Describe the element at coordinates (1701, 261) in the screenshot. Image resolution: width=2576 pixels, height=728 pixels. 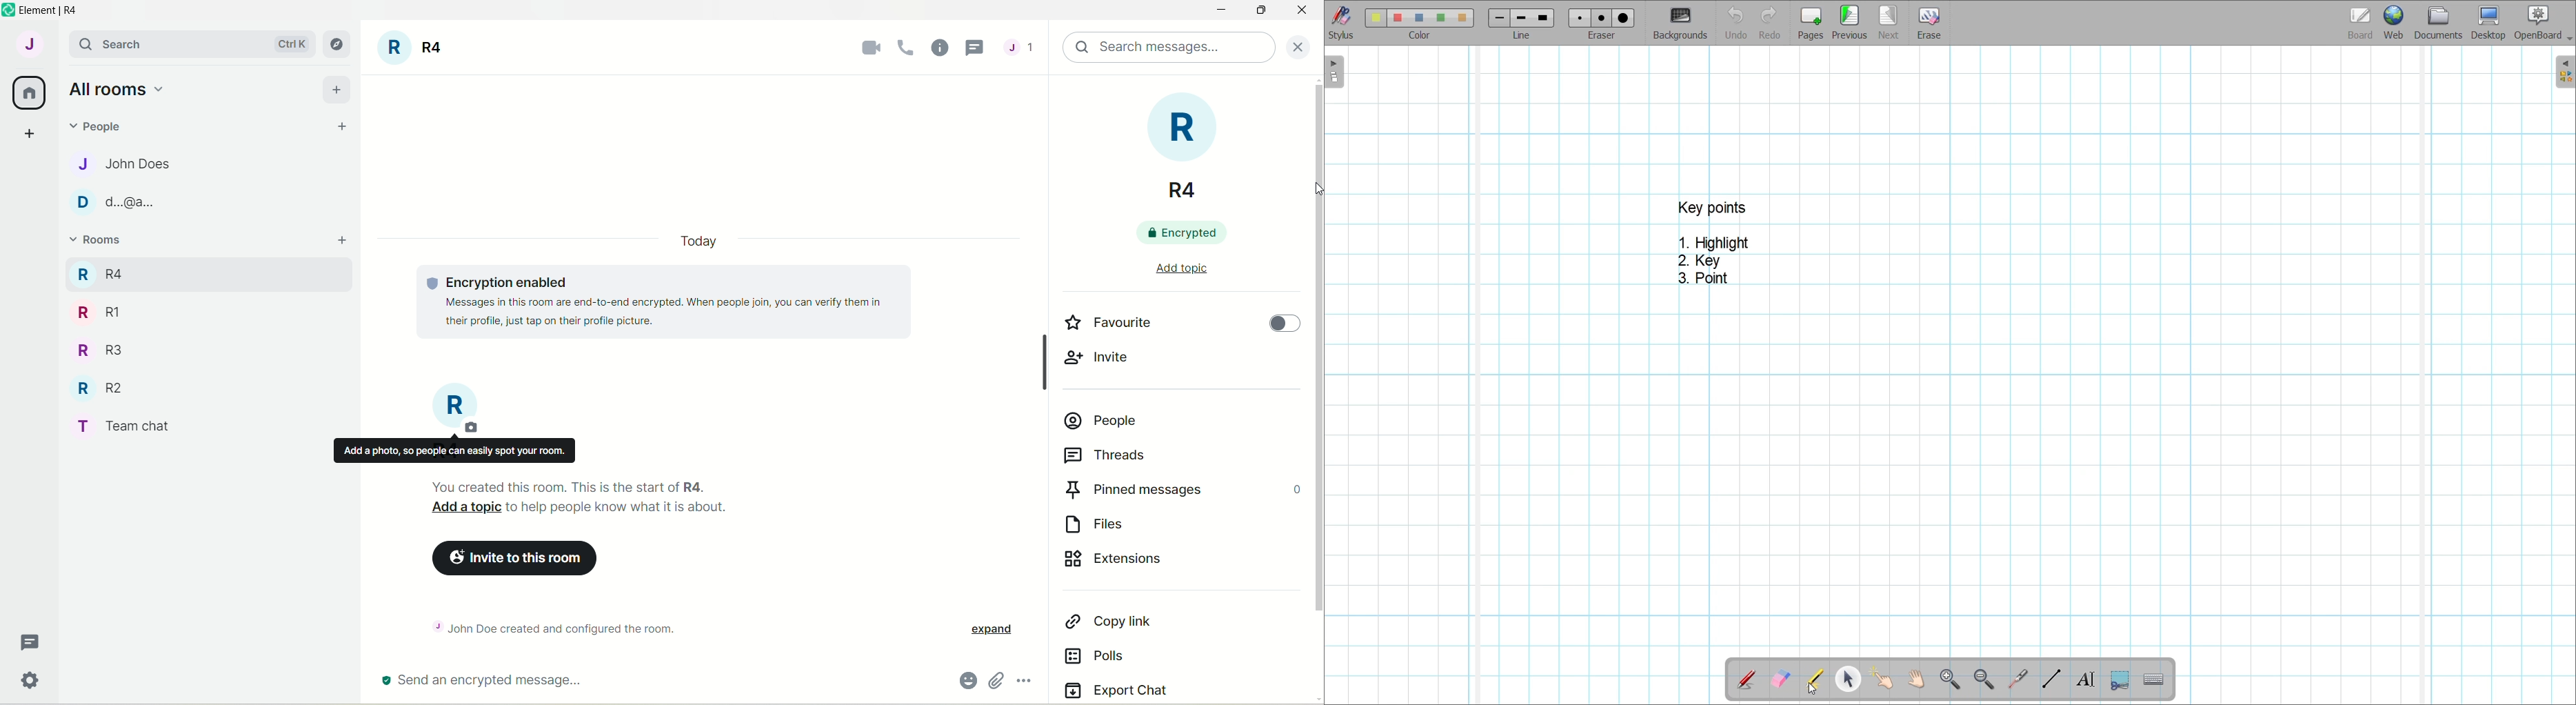
I see `2. Key` at that location.